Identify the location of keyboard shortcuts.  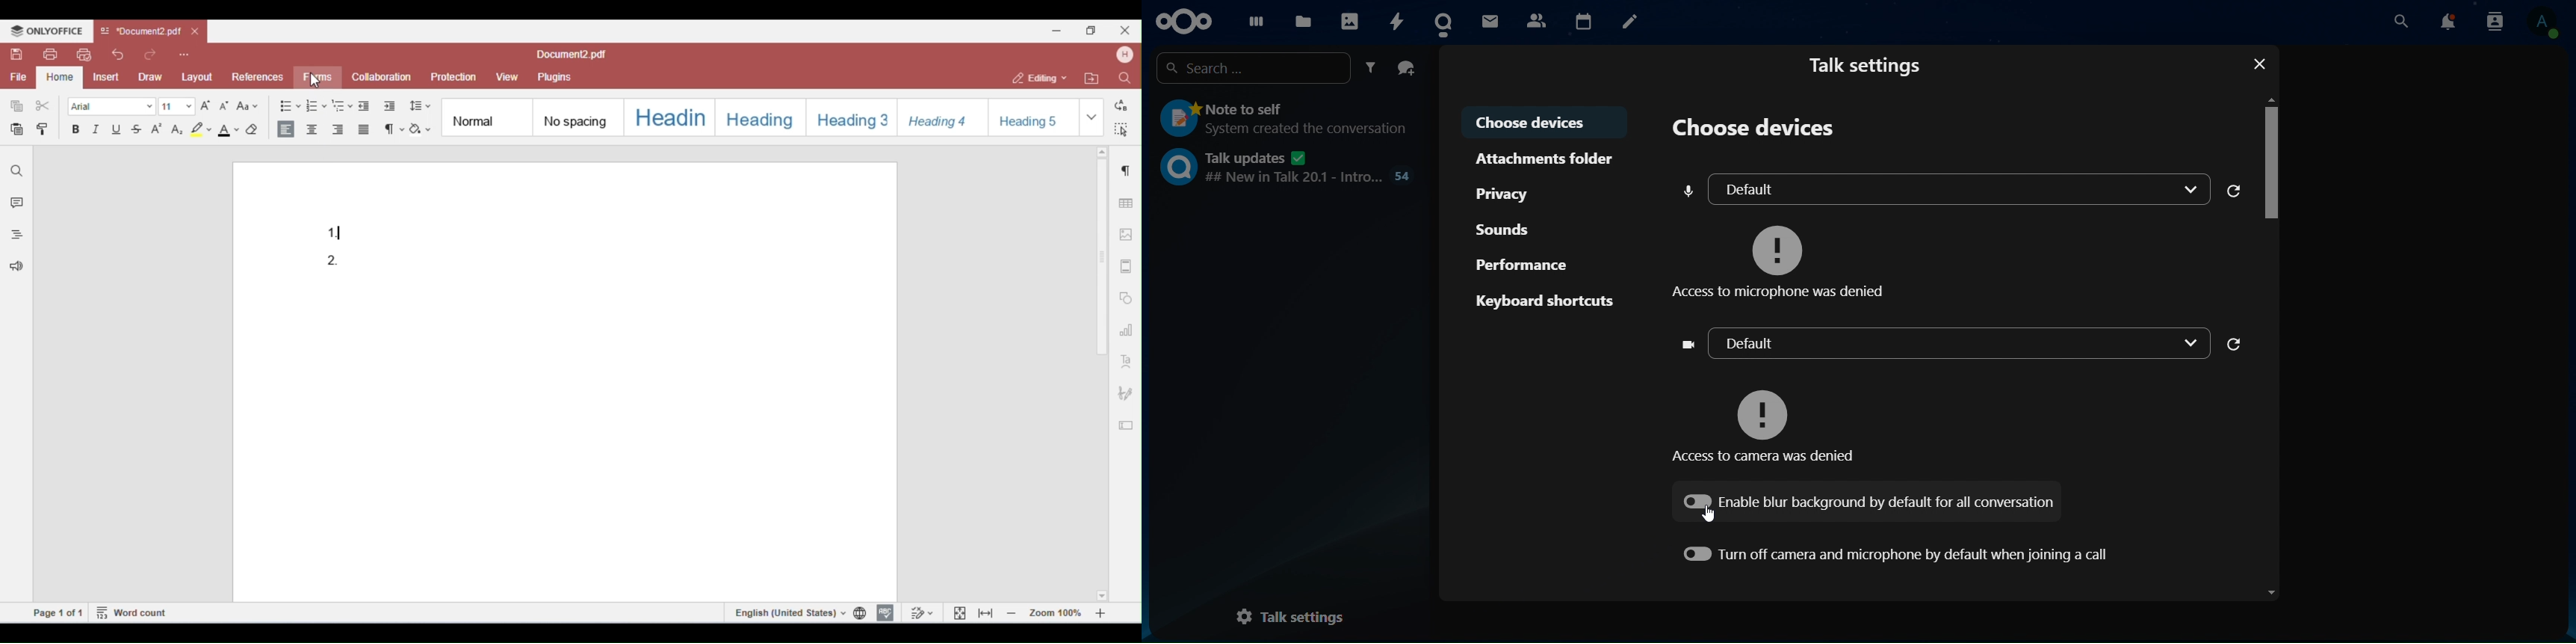
(1545, 299).